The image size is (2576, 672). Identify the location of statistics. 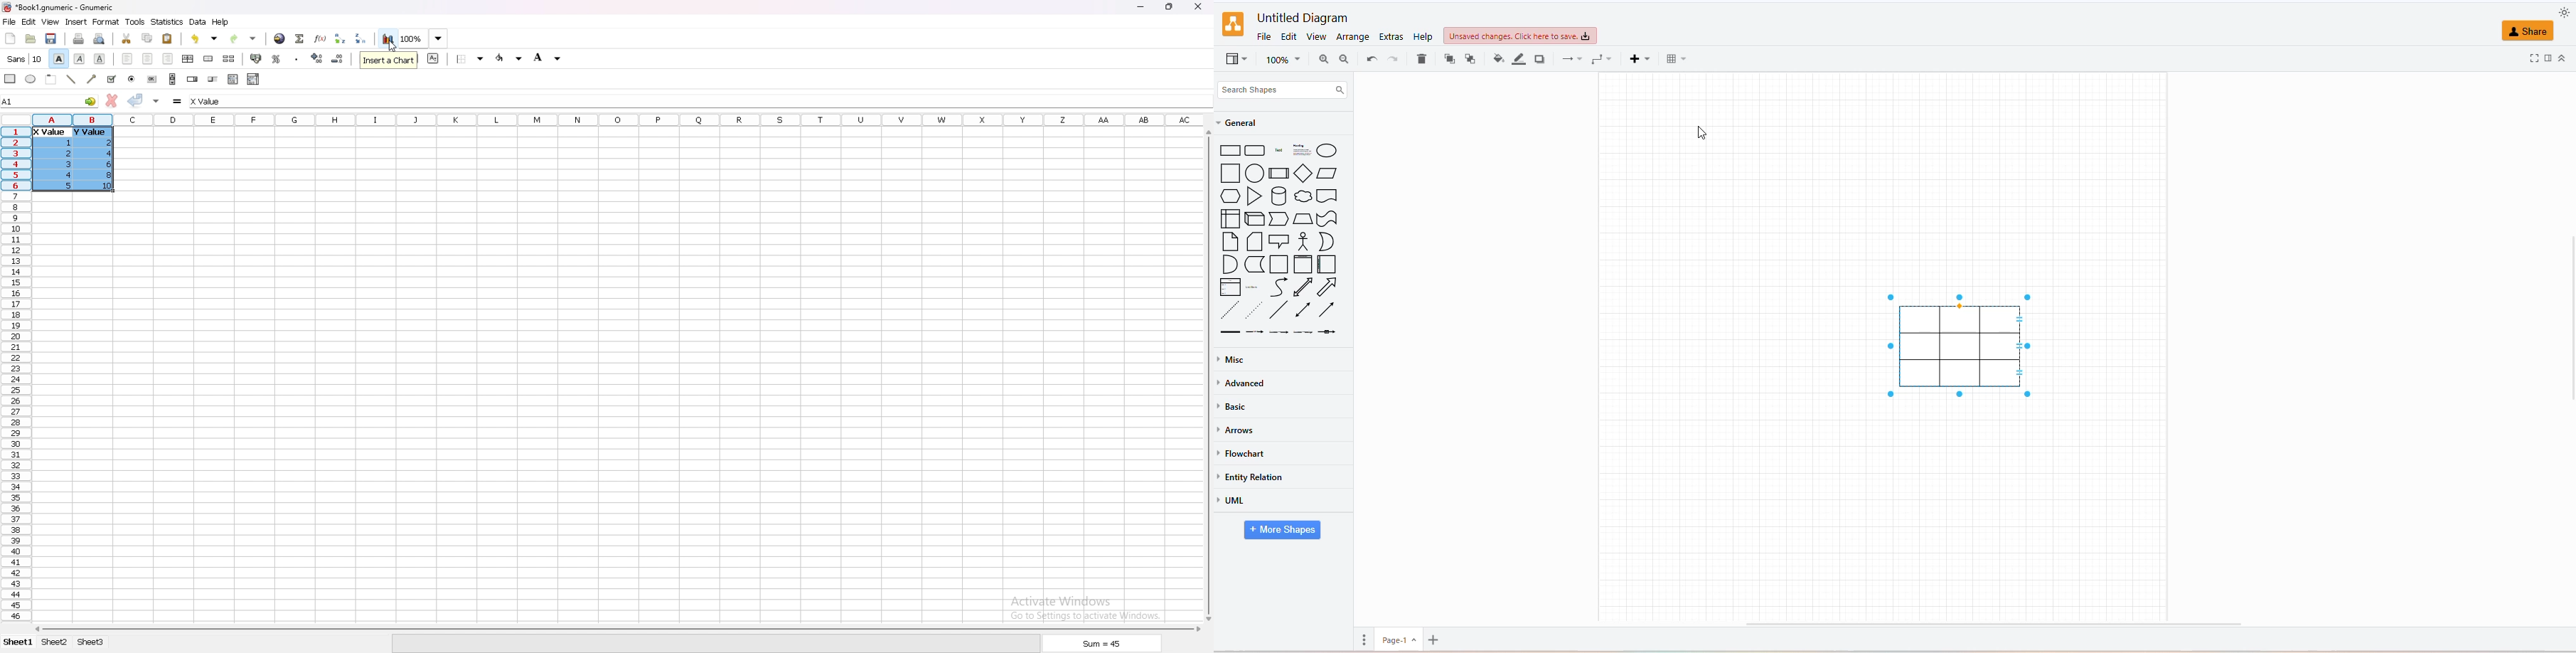
(168, 22).